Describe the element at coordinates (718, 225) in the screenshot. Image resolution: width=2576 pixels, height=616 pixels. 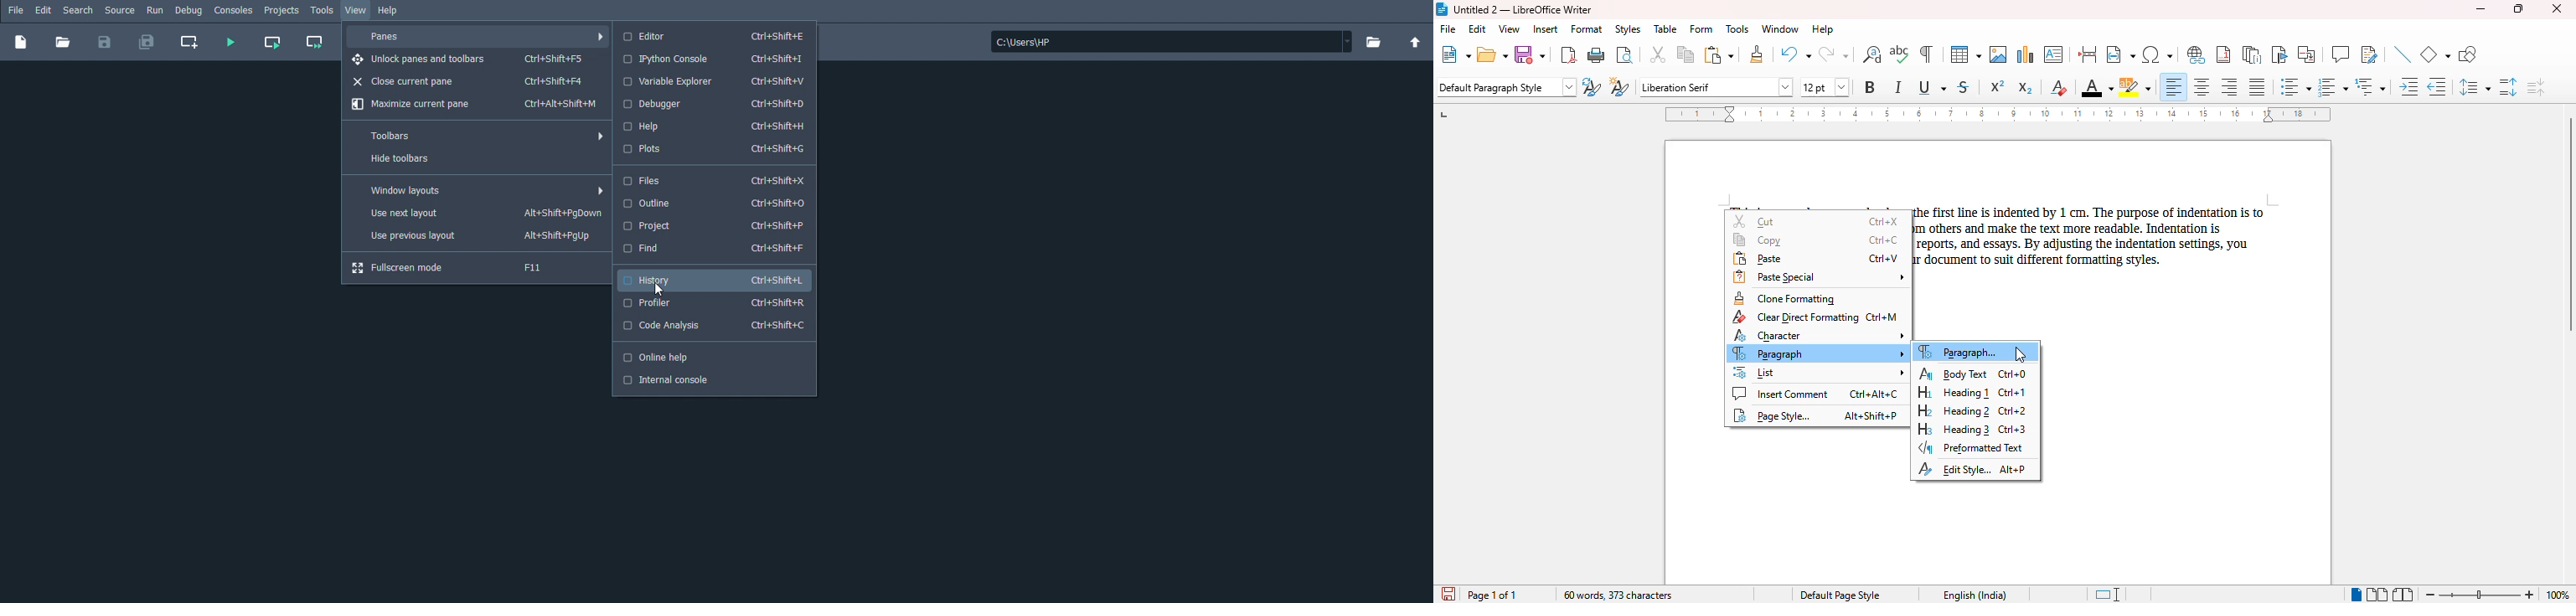
I see `Project` at that location.